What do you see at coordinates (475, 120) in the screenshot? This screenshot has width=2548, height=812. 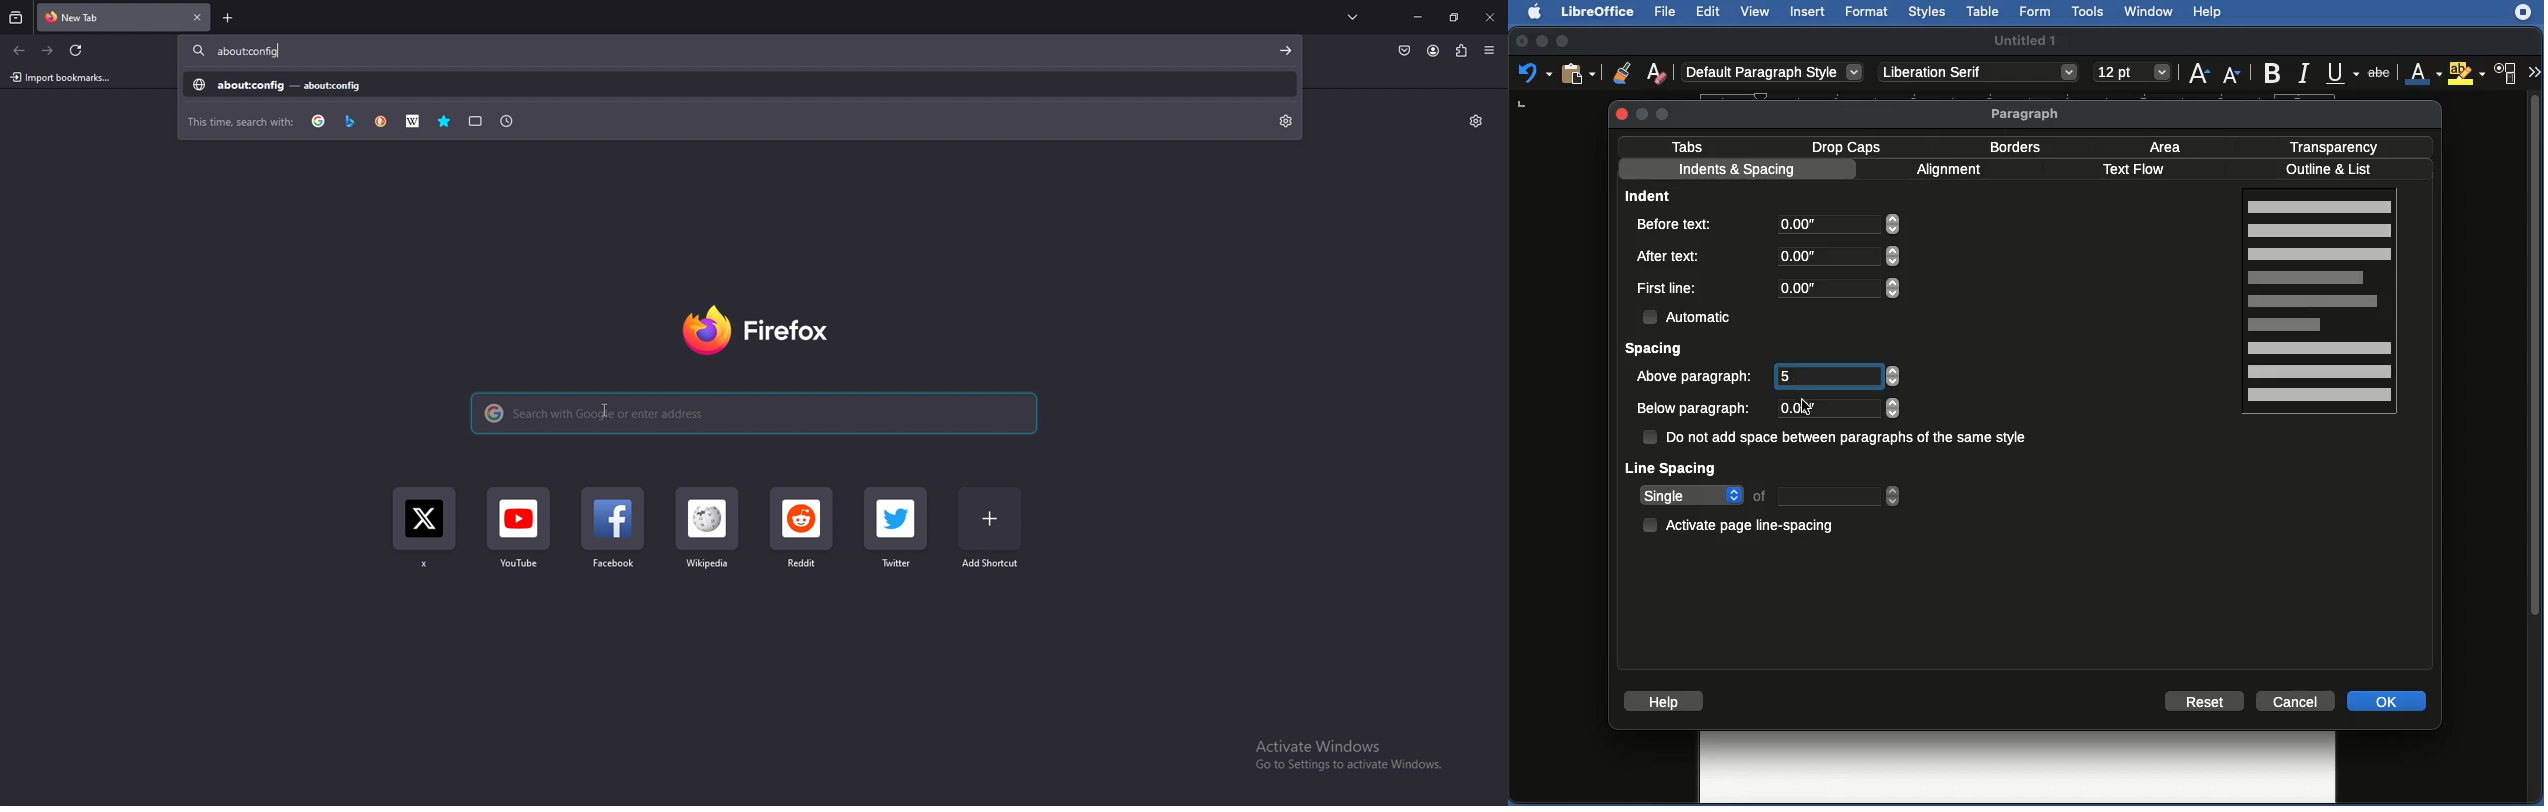 I see `tabs` at bounding box center [475, 120].